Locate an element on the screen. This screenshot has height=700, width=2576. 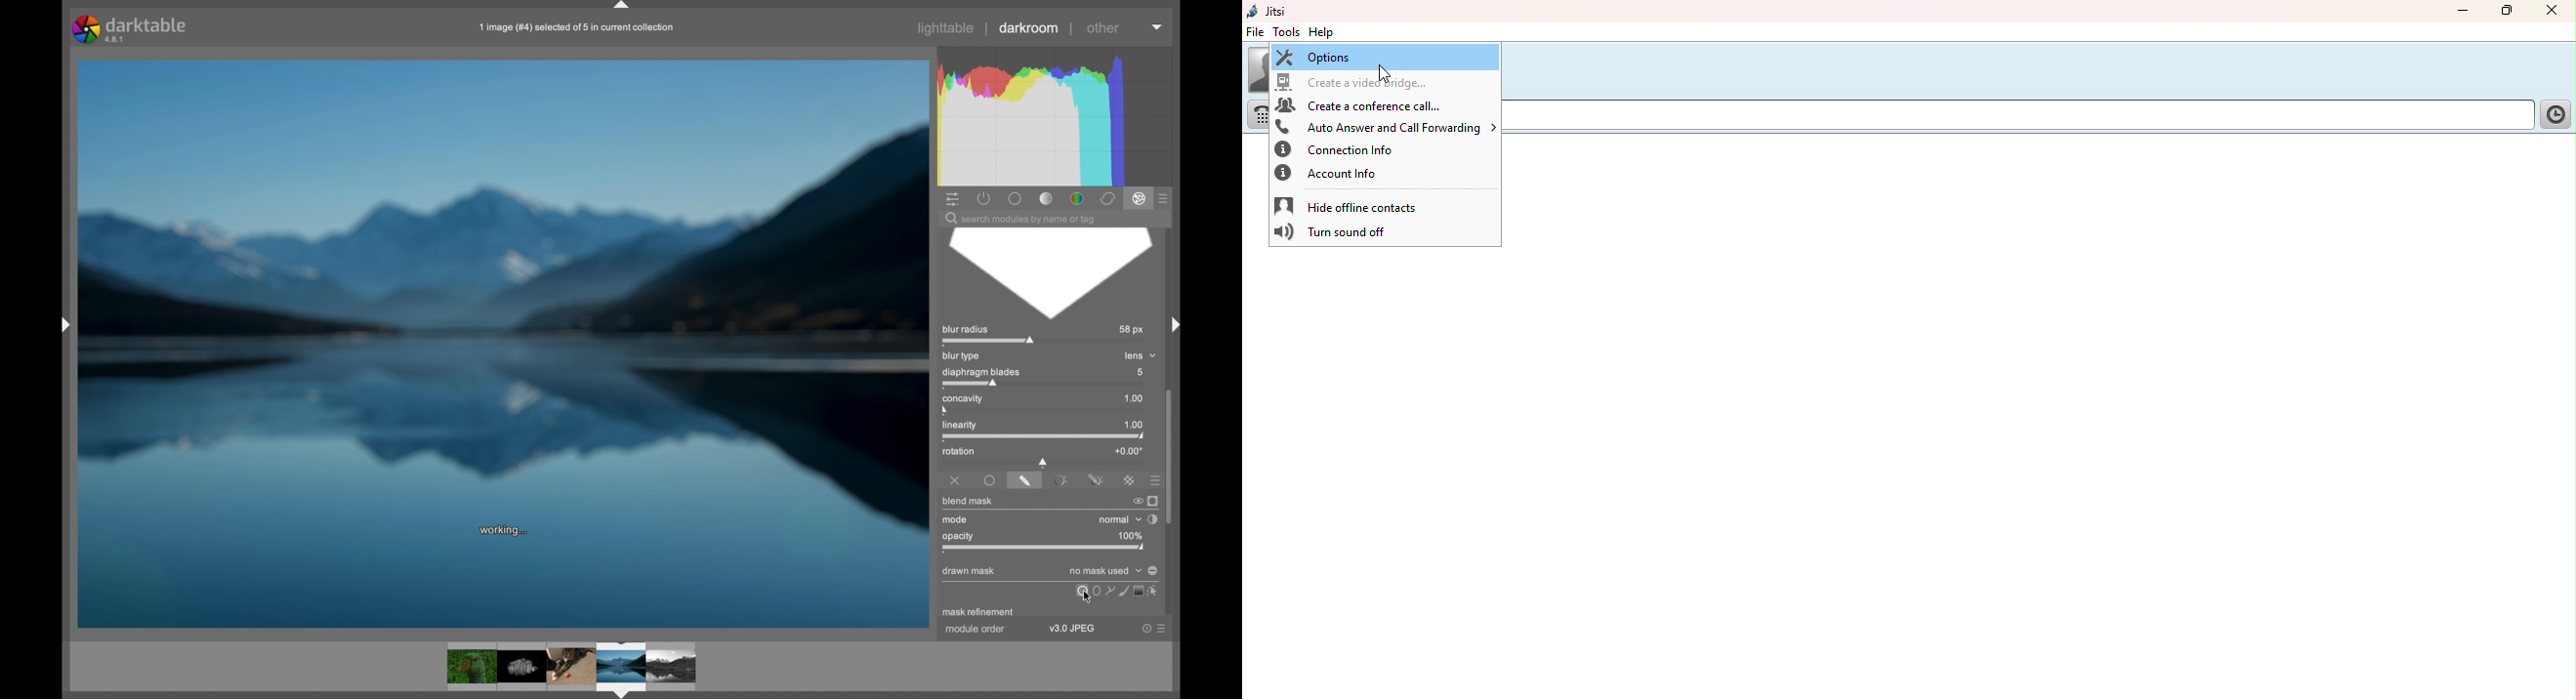
more options is located at coordinates (1161, 630).